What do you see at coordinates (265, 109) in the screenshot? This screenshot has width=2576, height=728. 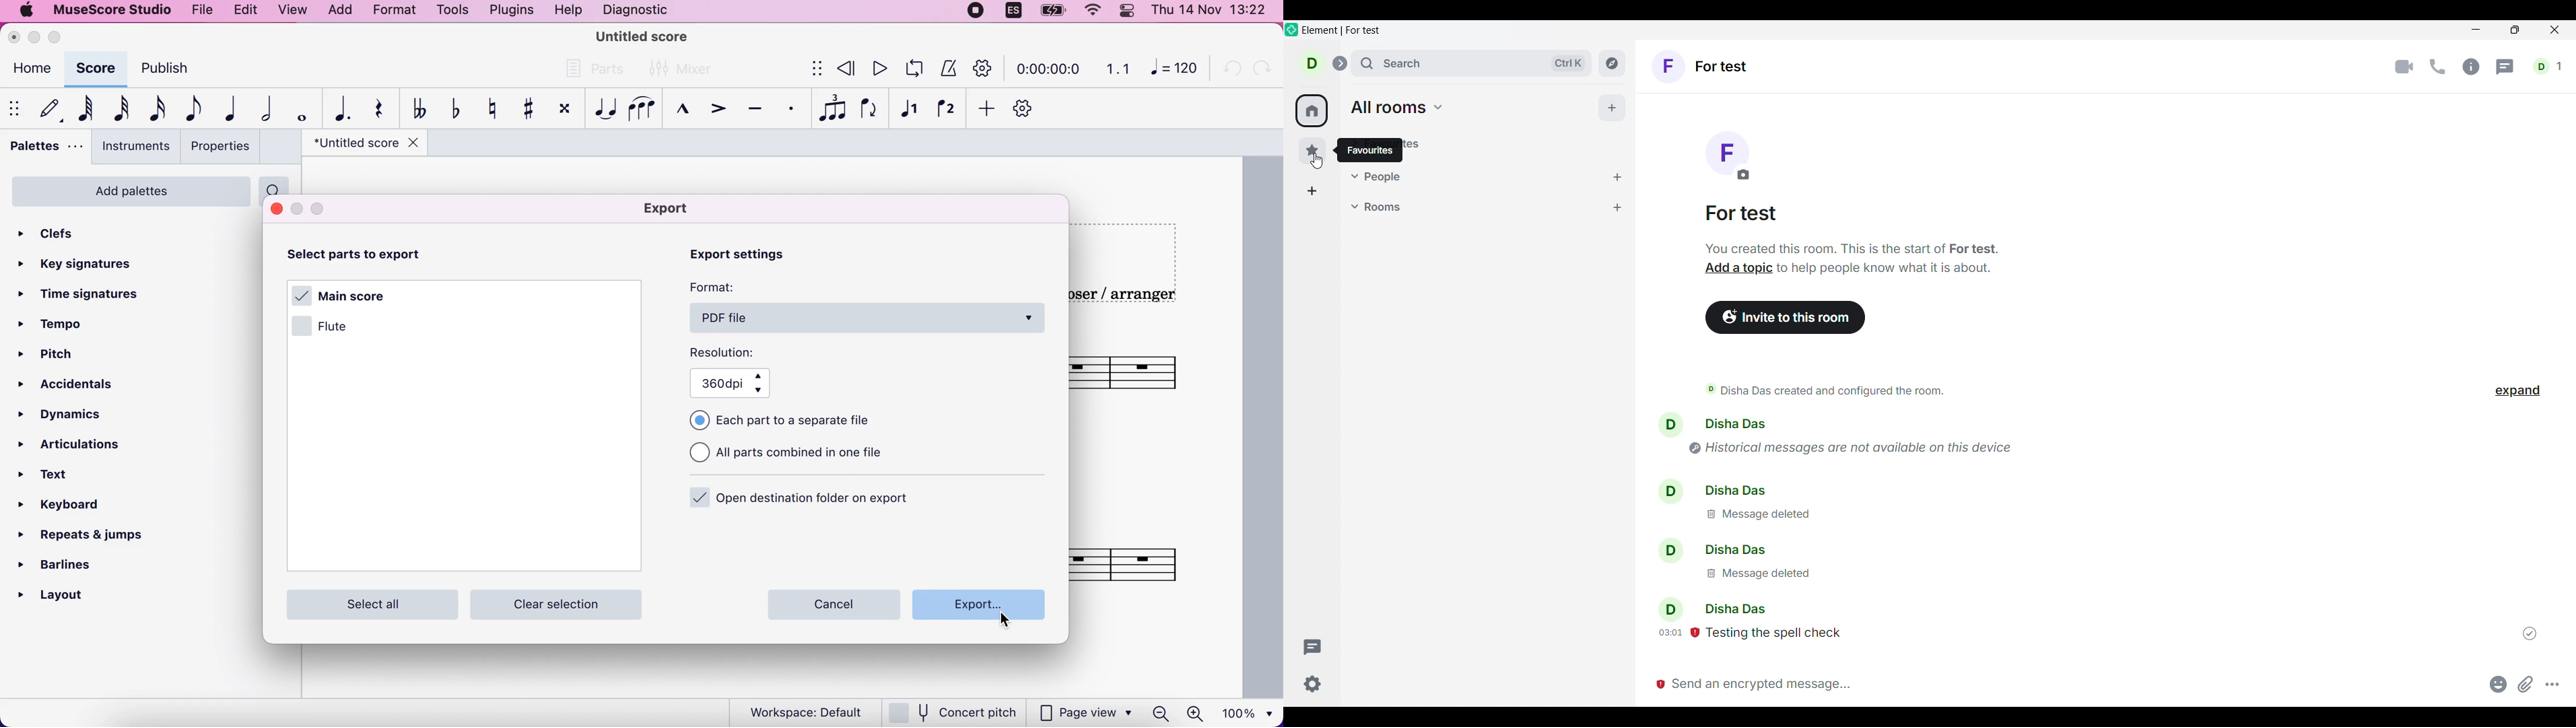 I see `half note` at bounding box center [265, 109].